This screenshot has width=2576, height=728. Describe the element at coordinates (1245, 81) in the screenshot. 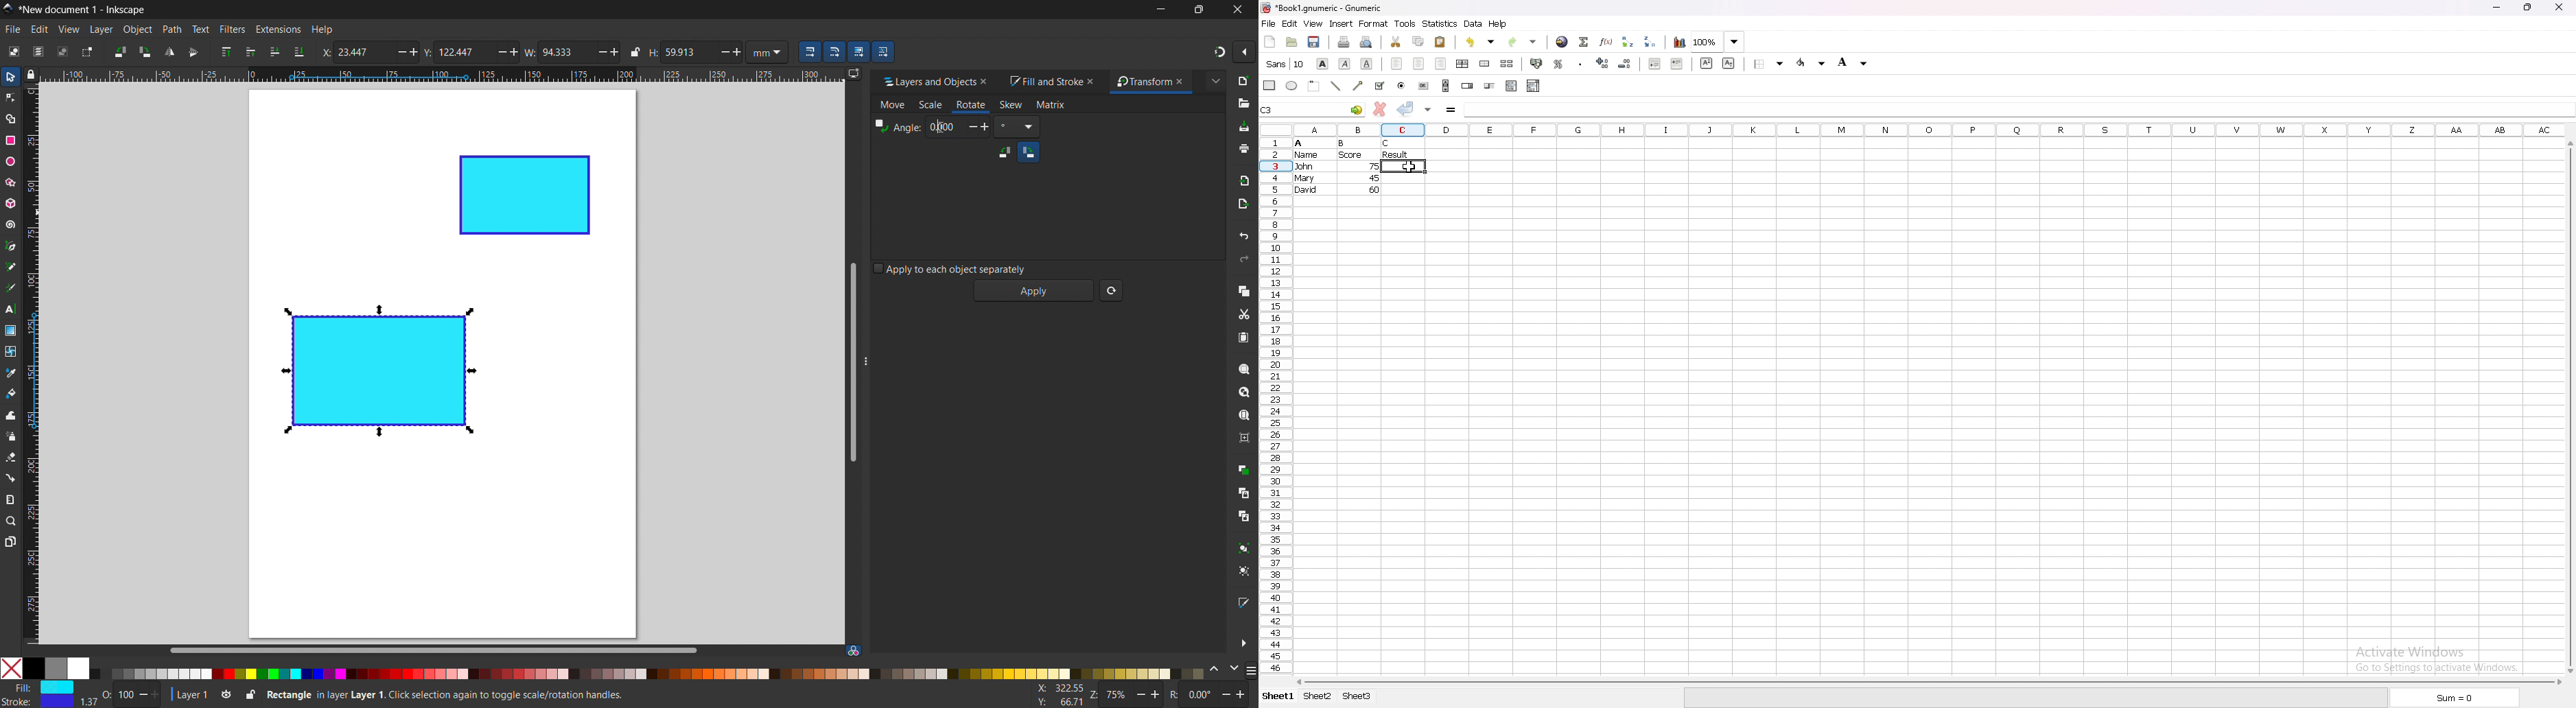

I see `new` at that location.